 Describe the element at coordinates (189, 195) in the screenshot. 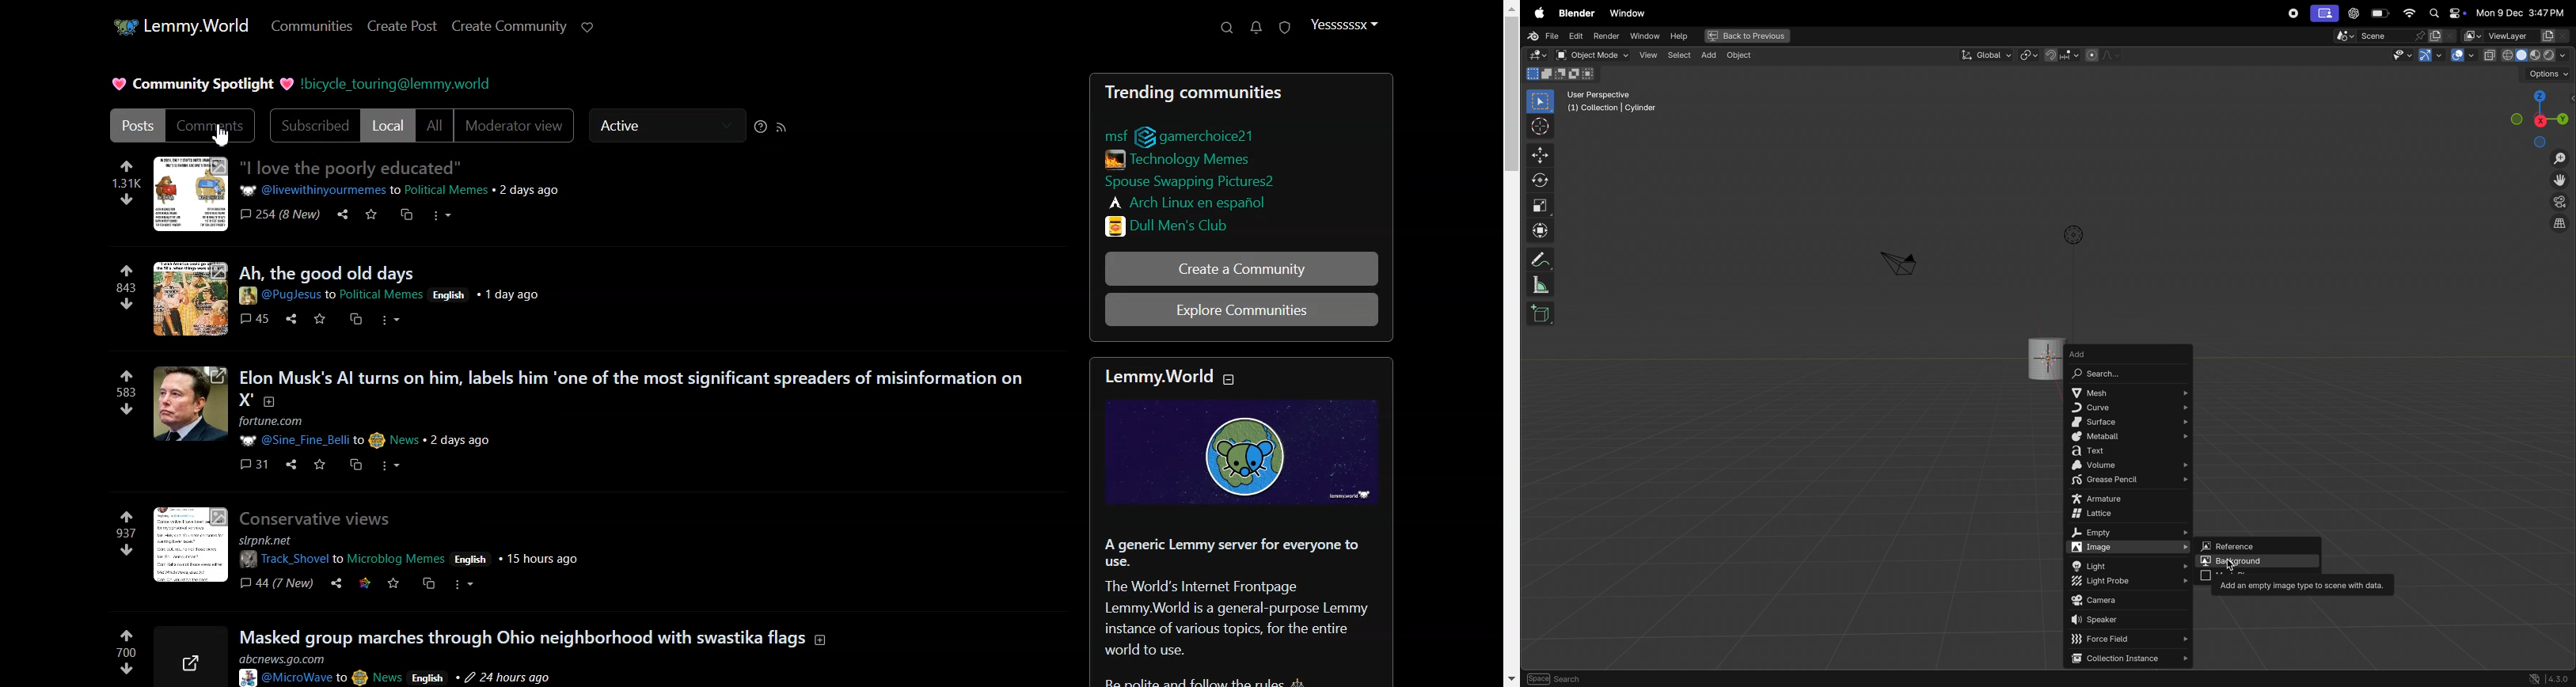

I see `image` at that location.